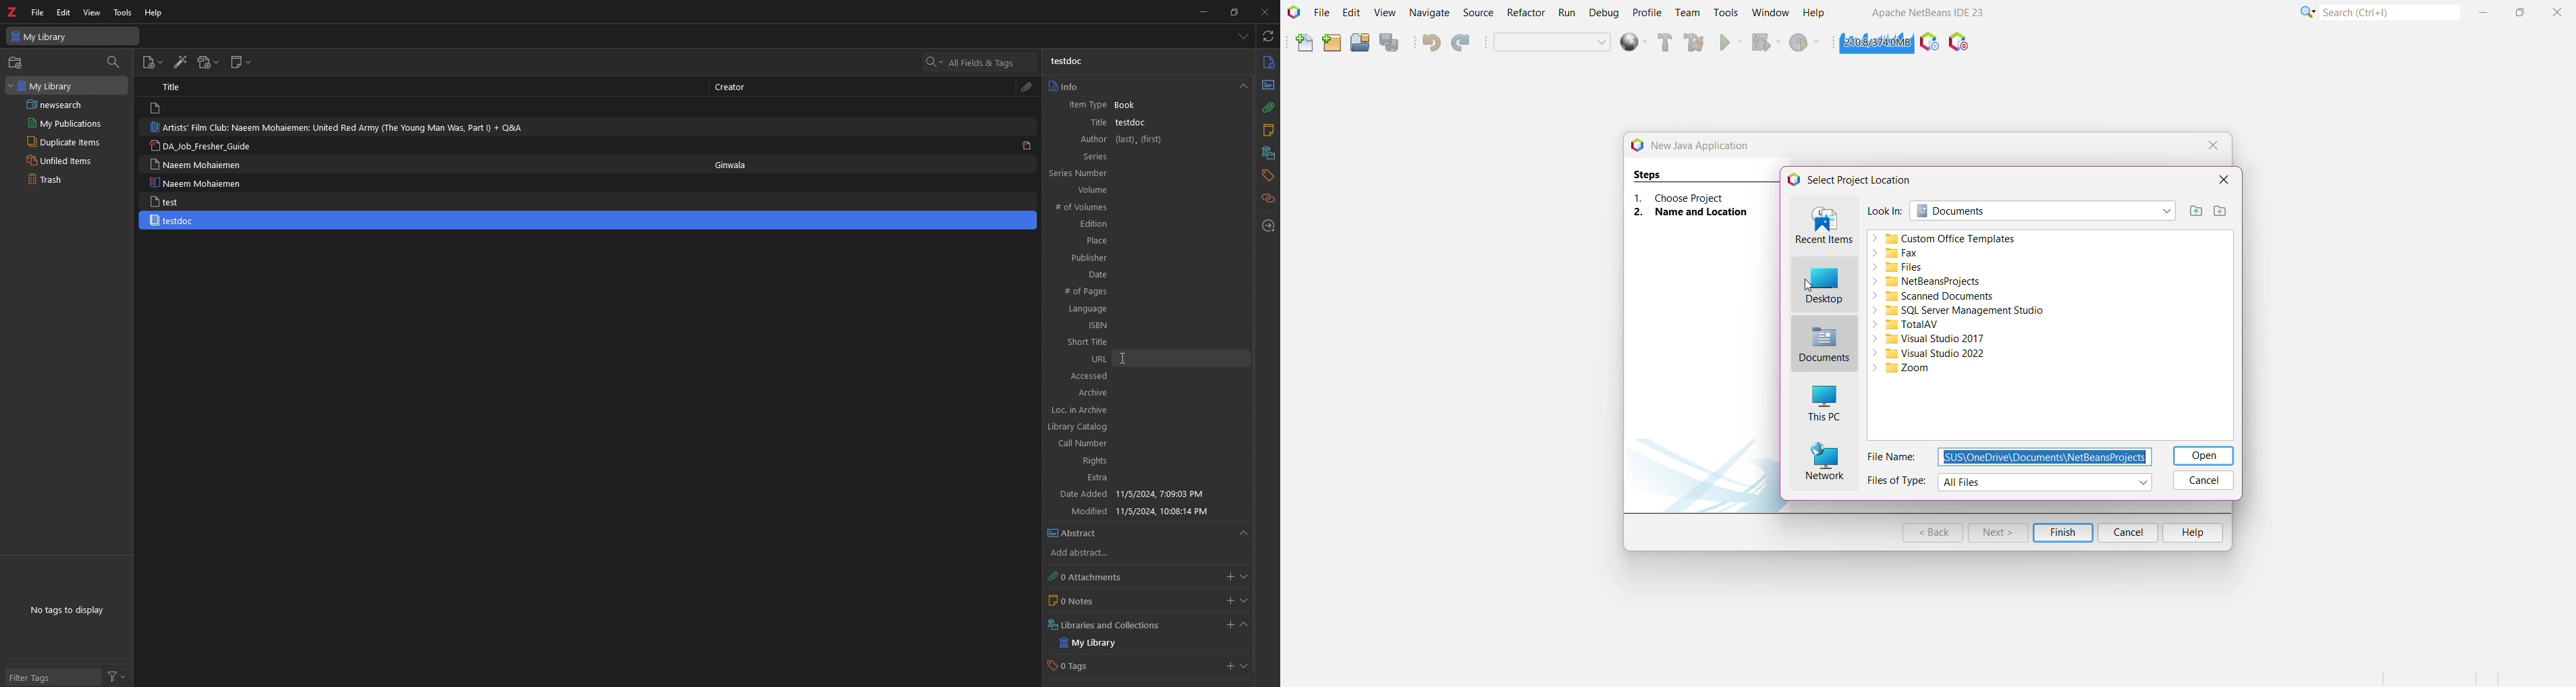  What do you see at coordinates (65, 123) in the screenshot?
I see `my publications` at bounding box center [65, 123].